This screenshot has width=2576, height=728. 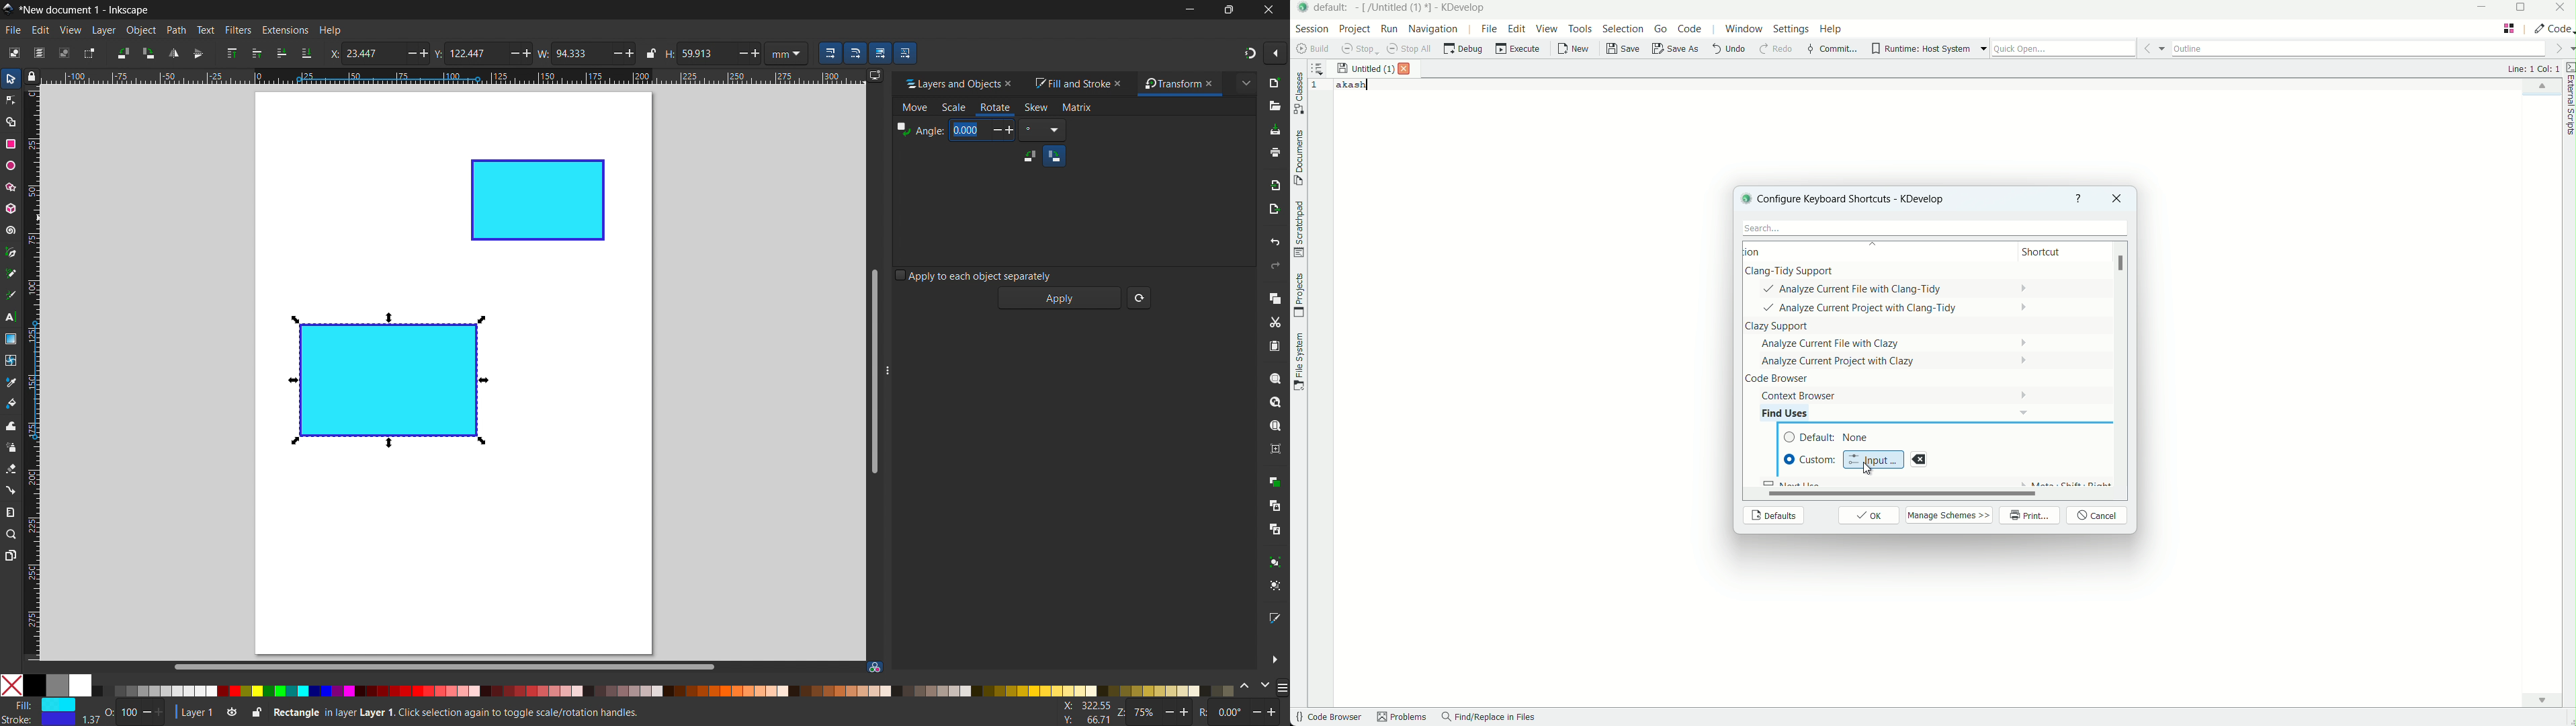 I want to click on Fill, so click(x=41, y=704).